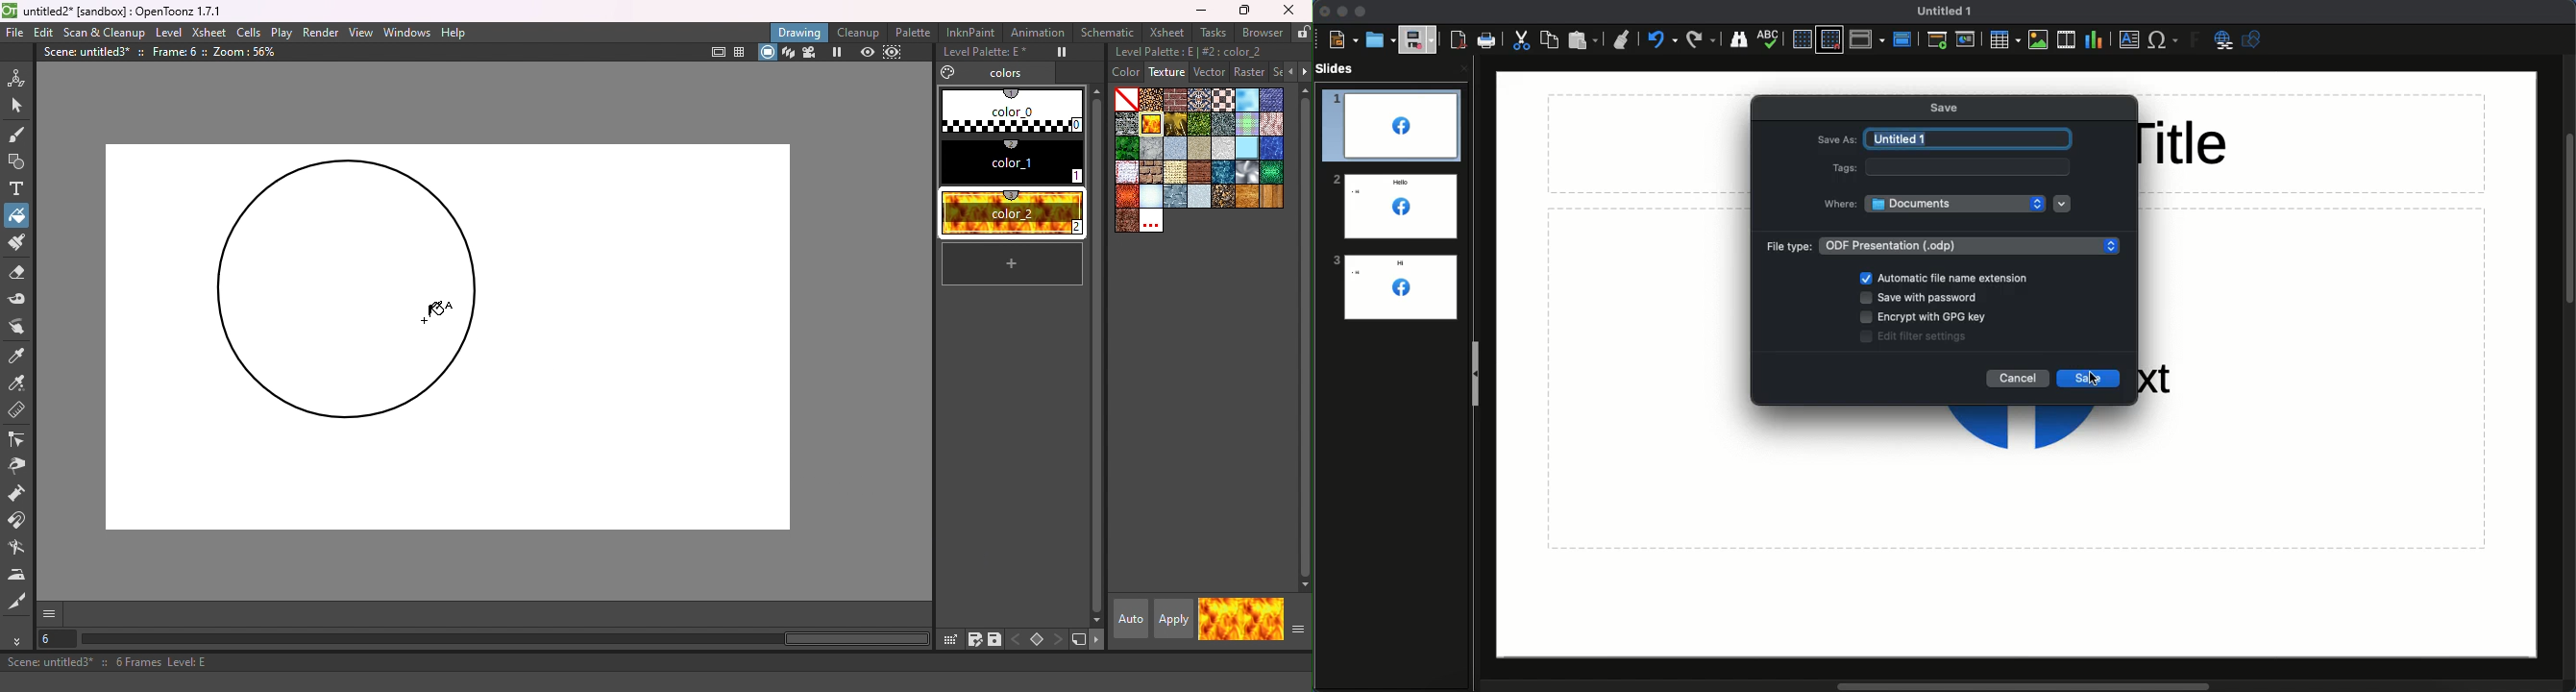 Image resolution: width=2576 pixels, height=700 pixels. I want to click on Style picker tool, so click(22, 357).